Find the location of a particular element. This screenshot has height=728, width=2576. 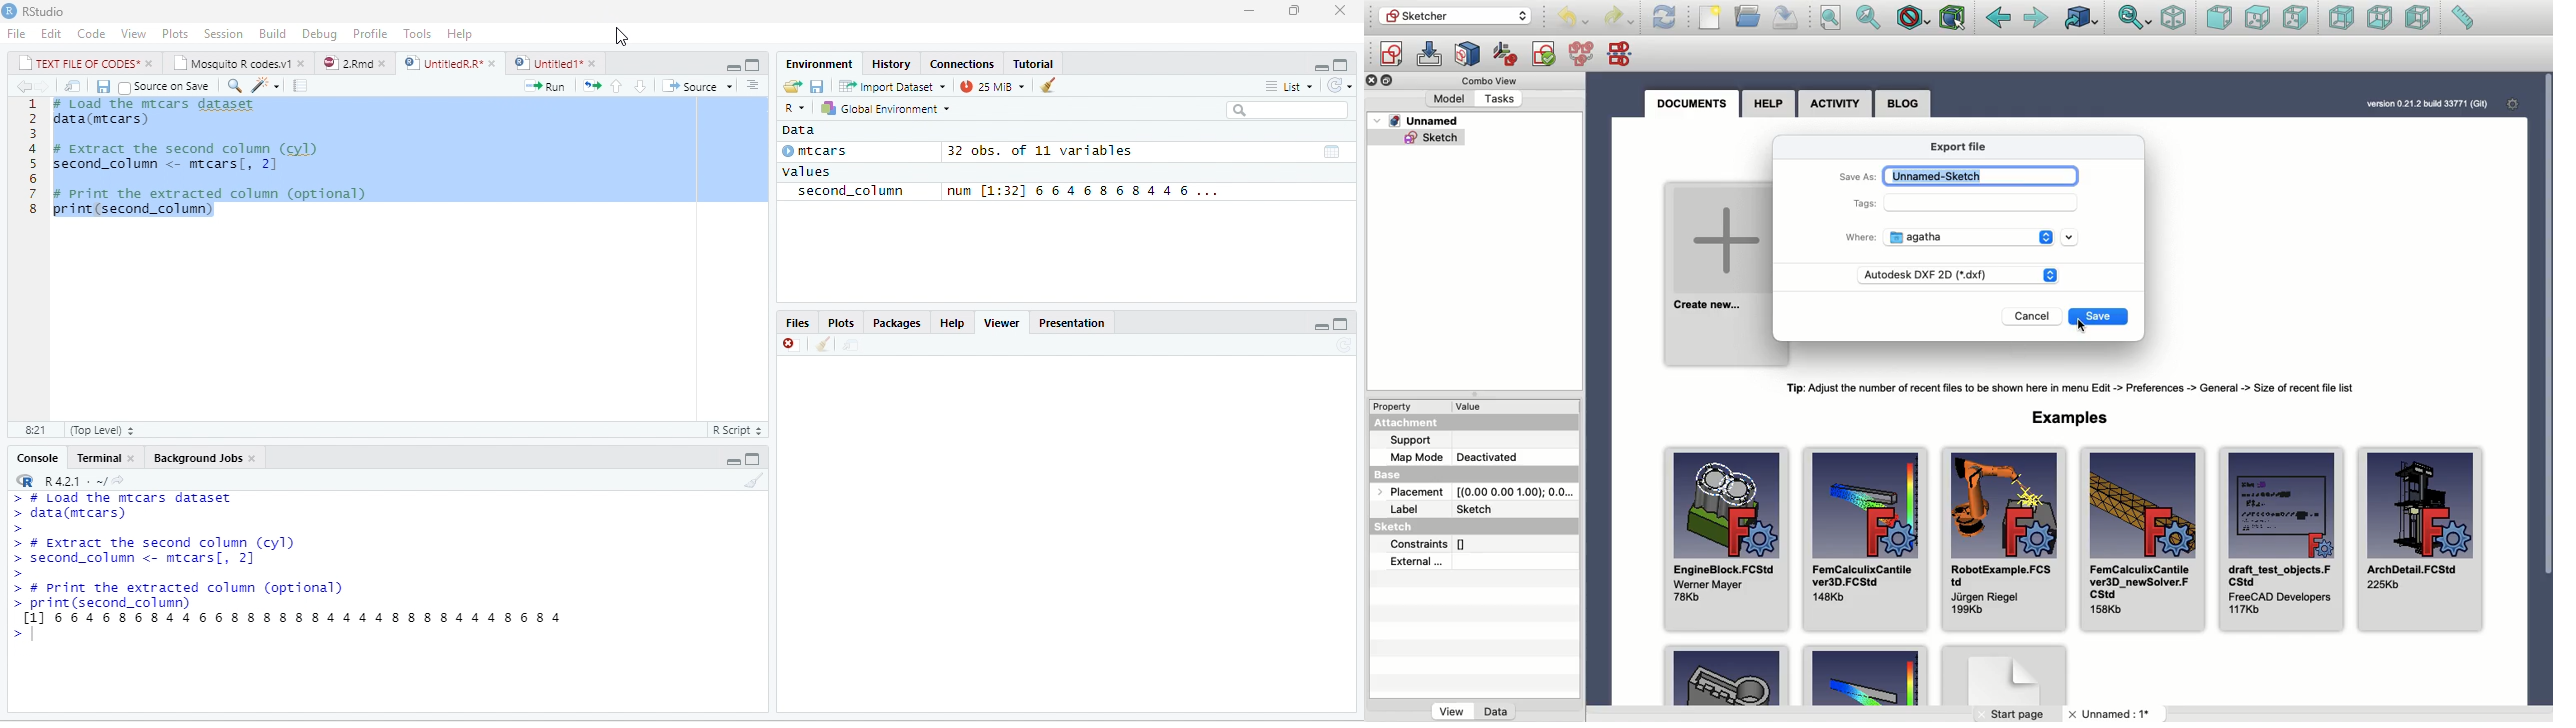

Constraints [] is located at coordinates (1433, 544).